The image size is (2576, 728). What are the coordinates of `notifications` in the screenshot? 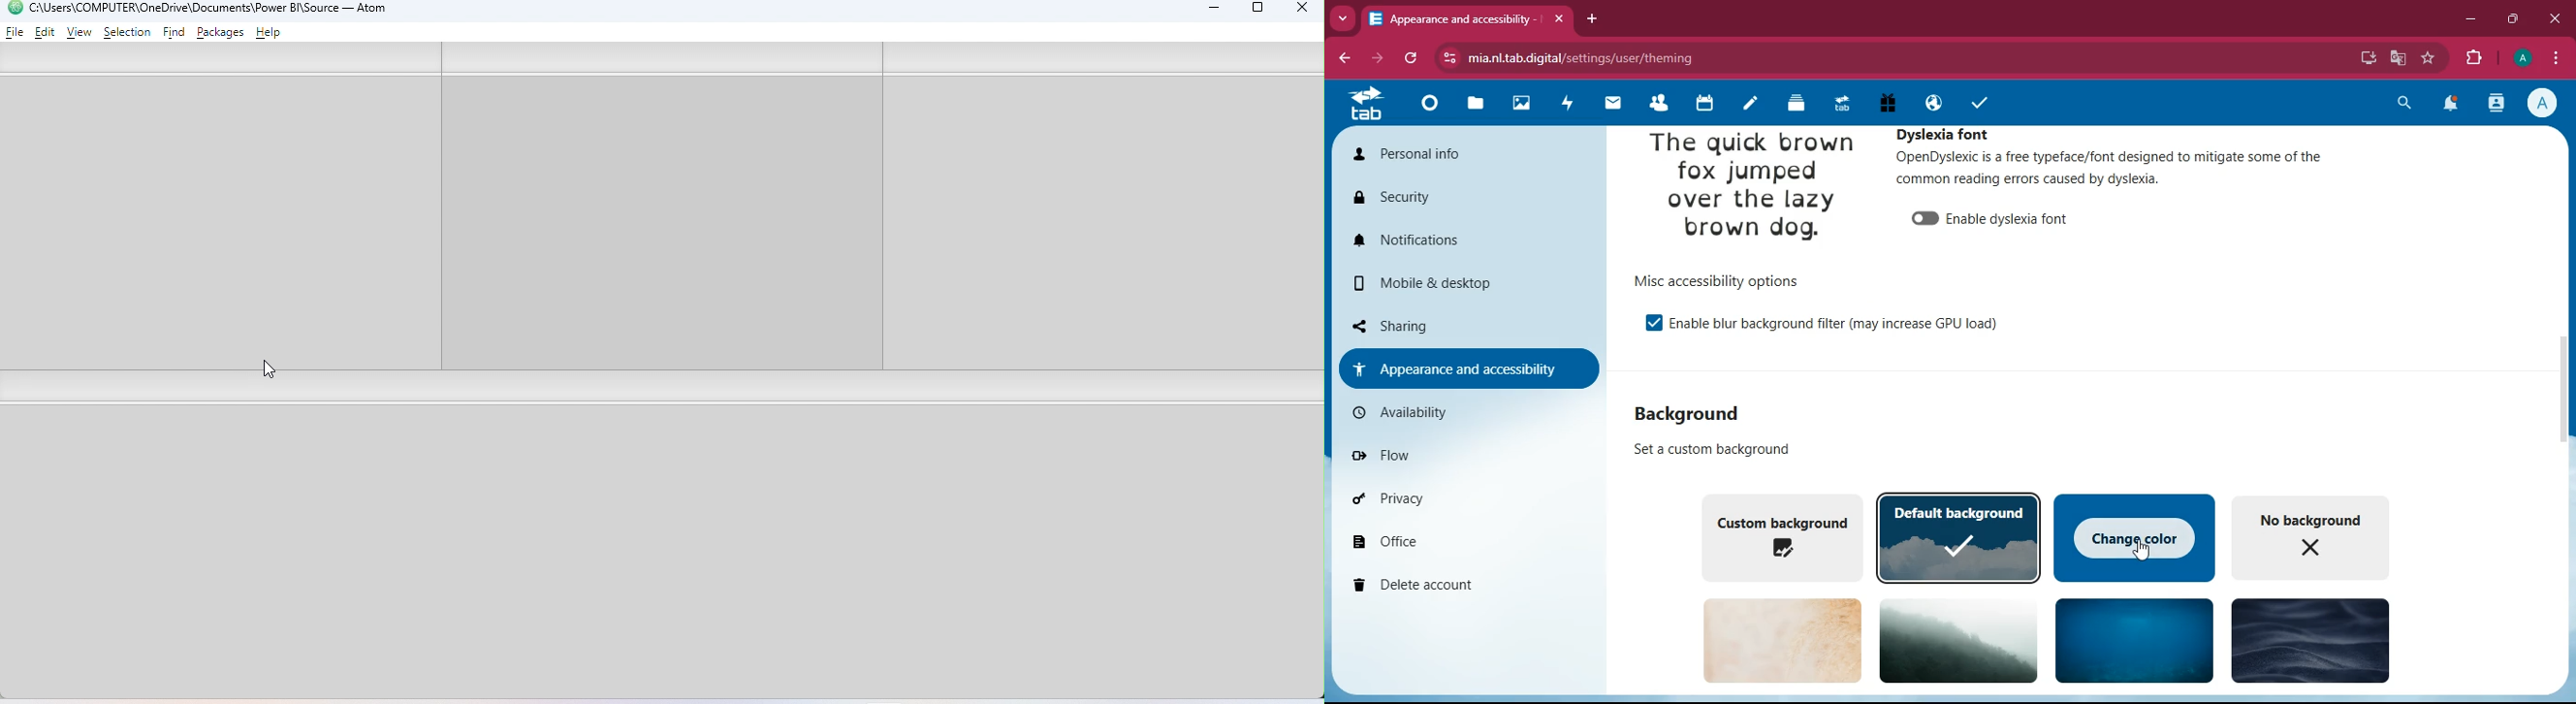 It's located at (2450, 106).